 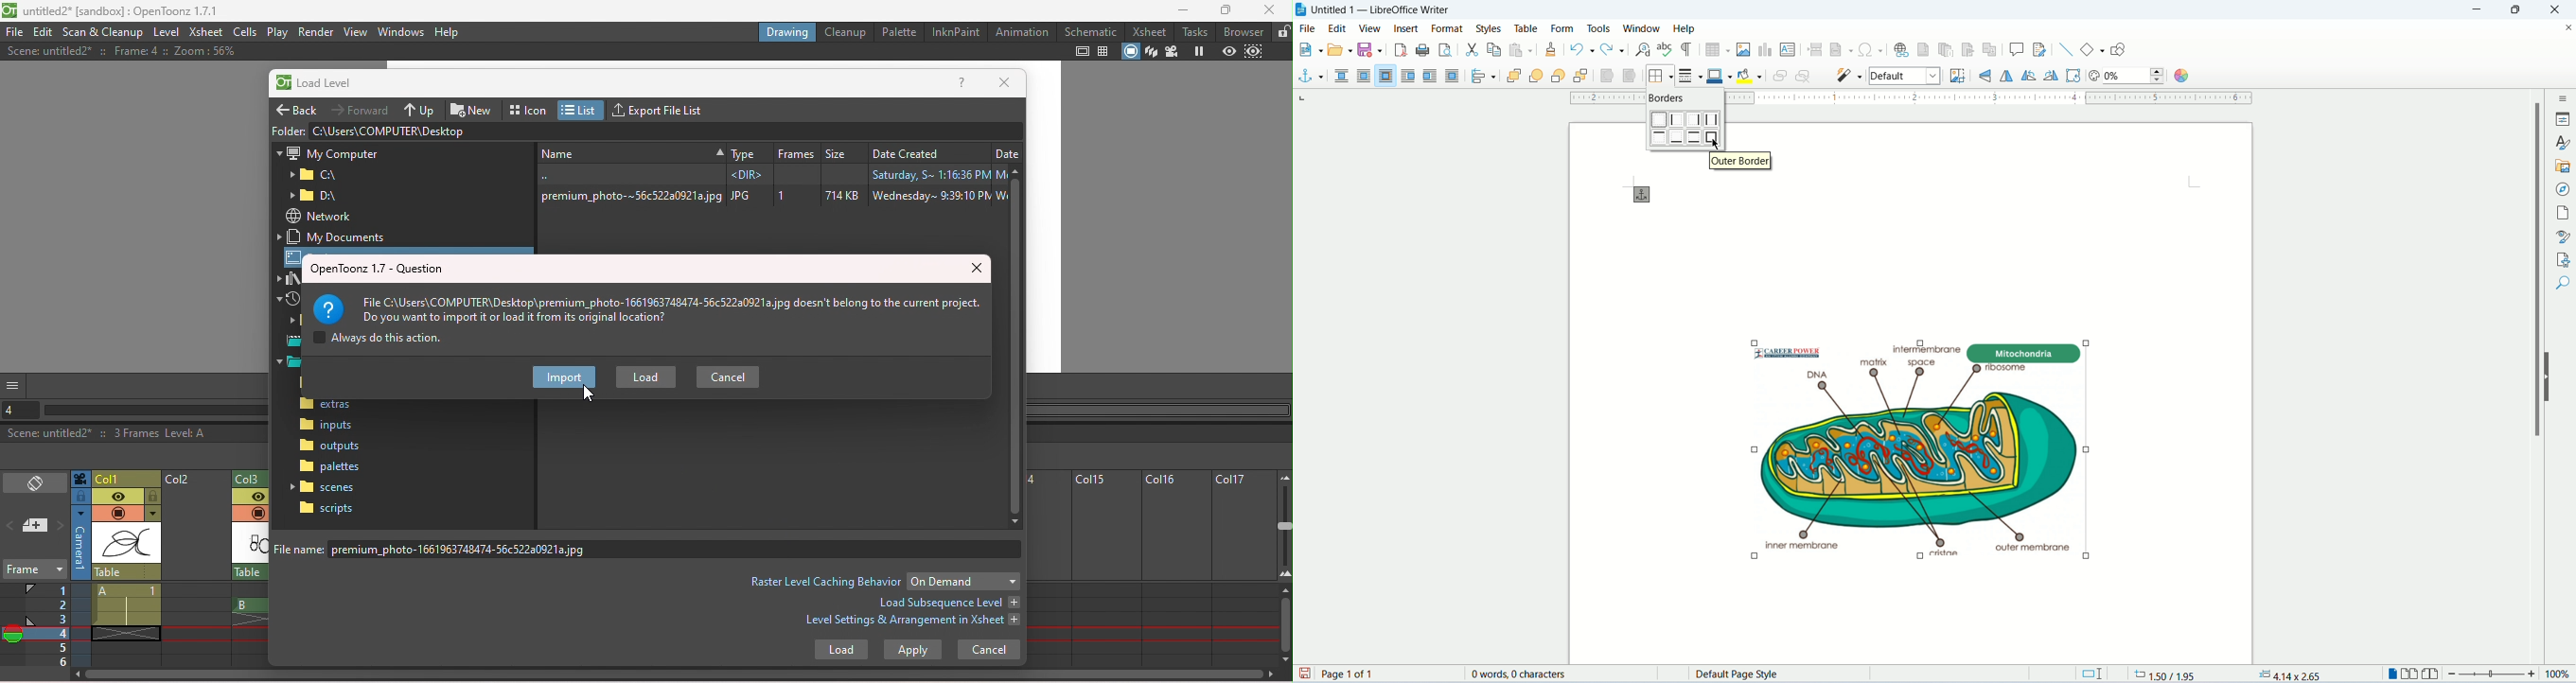 What do you see at coordinates (1513, 78) in the screenshot?
I see `bring to front` at bounding box center [1513, 78].